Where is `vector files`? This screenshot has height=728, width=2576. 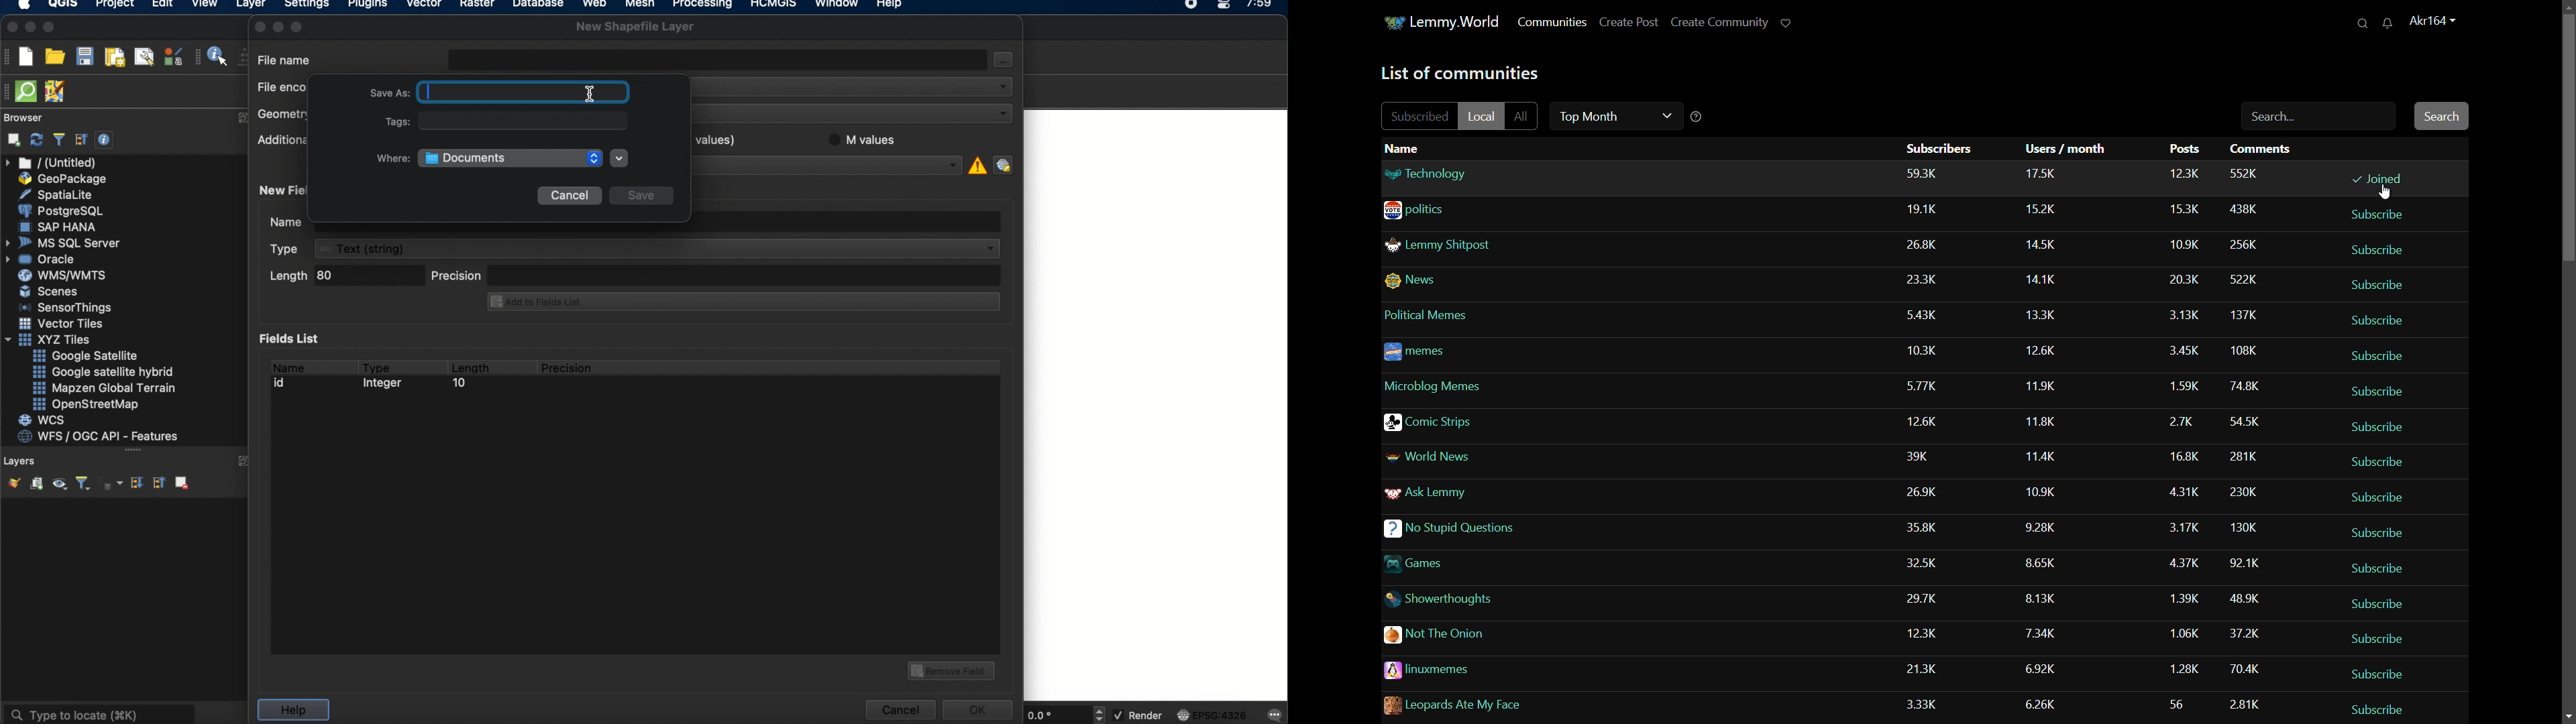 vector files is located at coordinates (62, 324).